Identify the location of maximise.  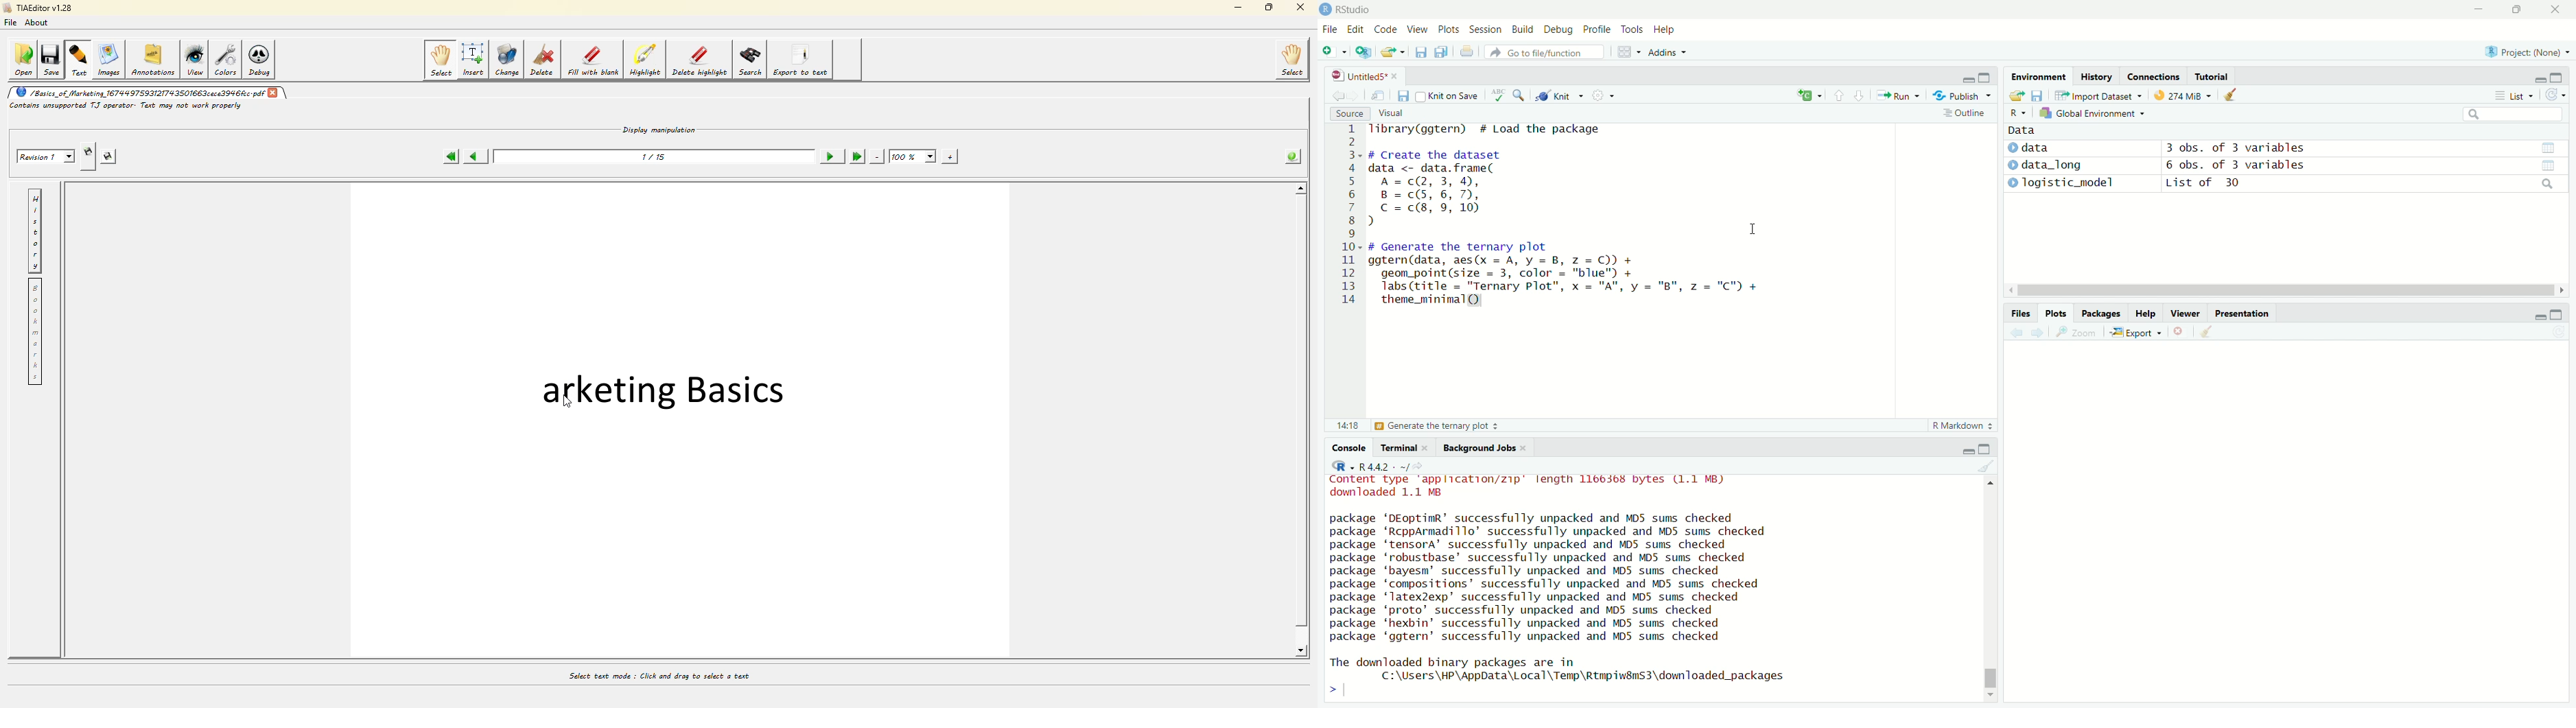
(2558, 77).